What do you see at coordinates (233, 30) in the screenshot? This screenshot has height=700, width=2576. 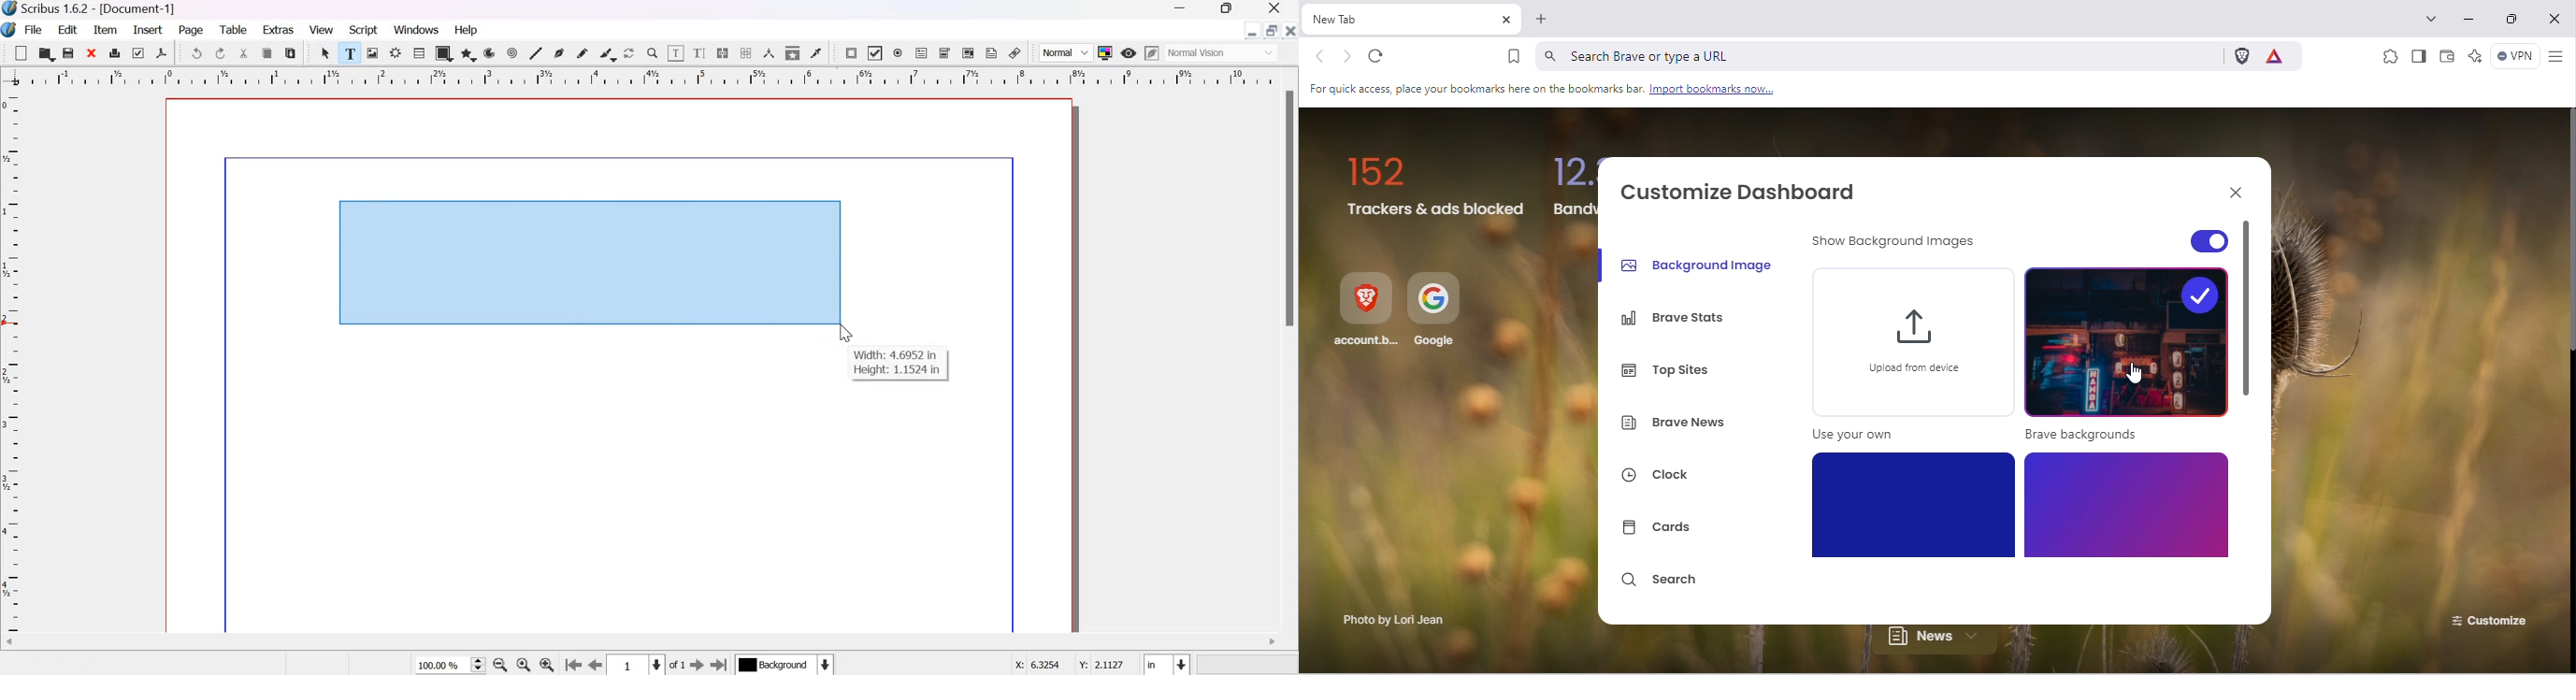 I see `` at bounding box center [233, 30].